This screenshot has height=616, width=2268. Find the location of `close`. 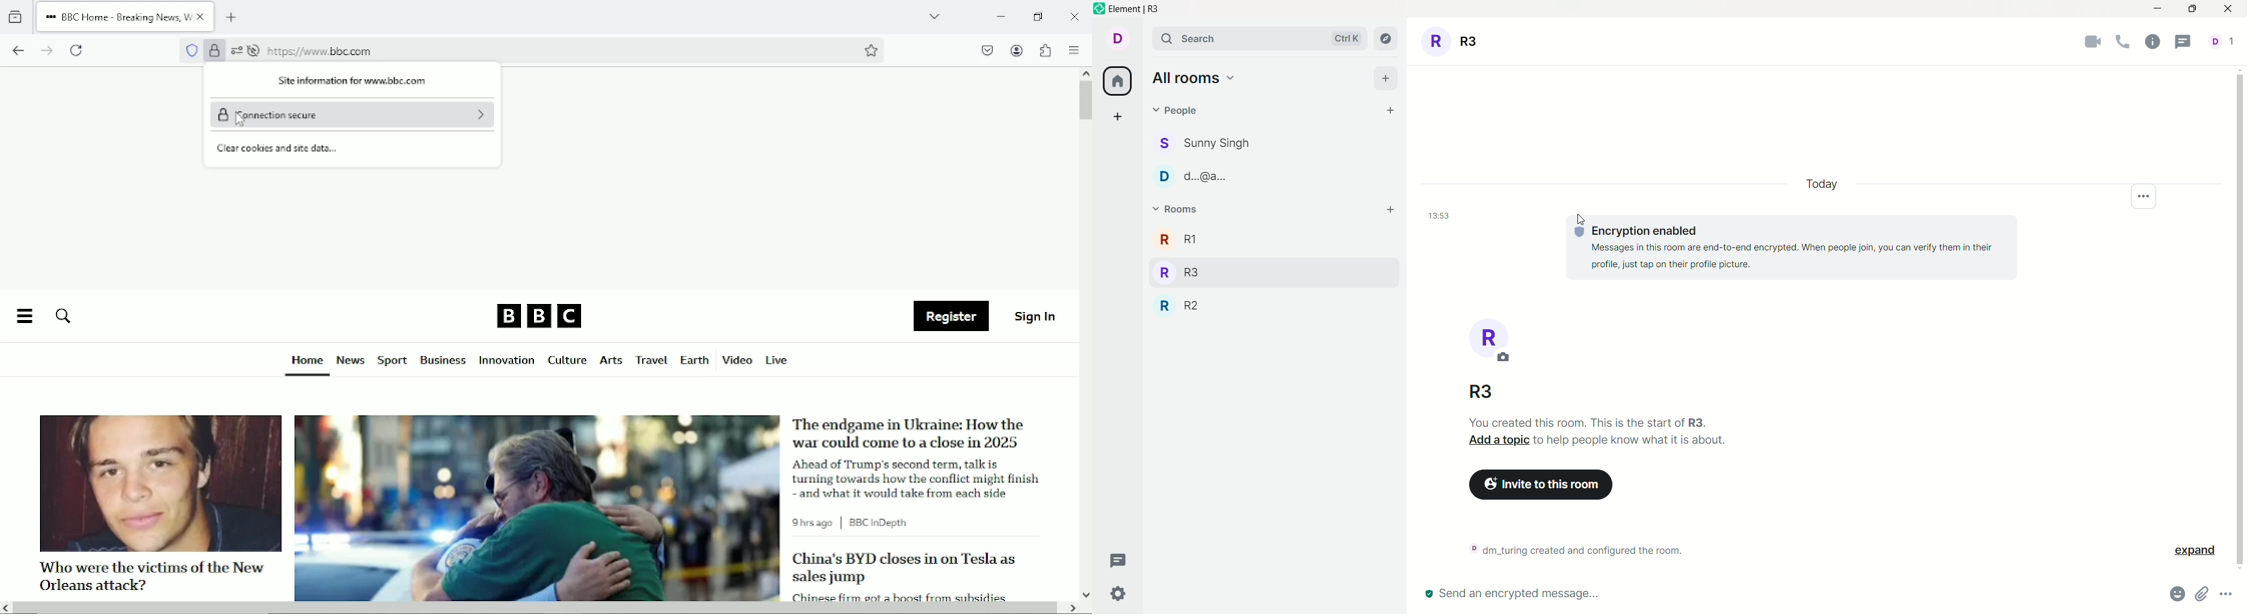

close is located at coordinates (202, 16).